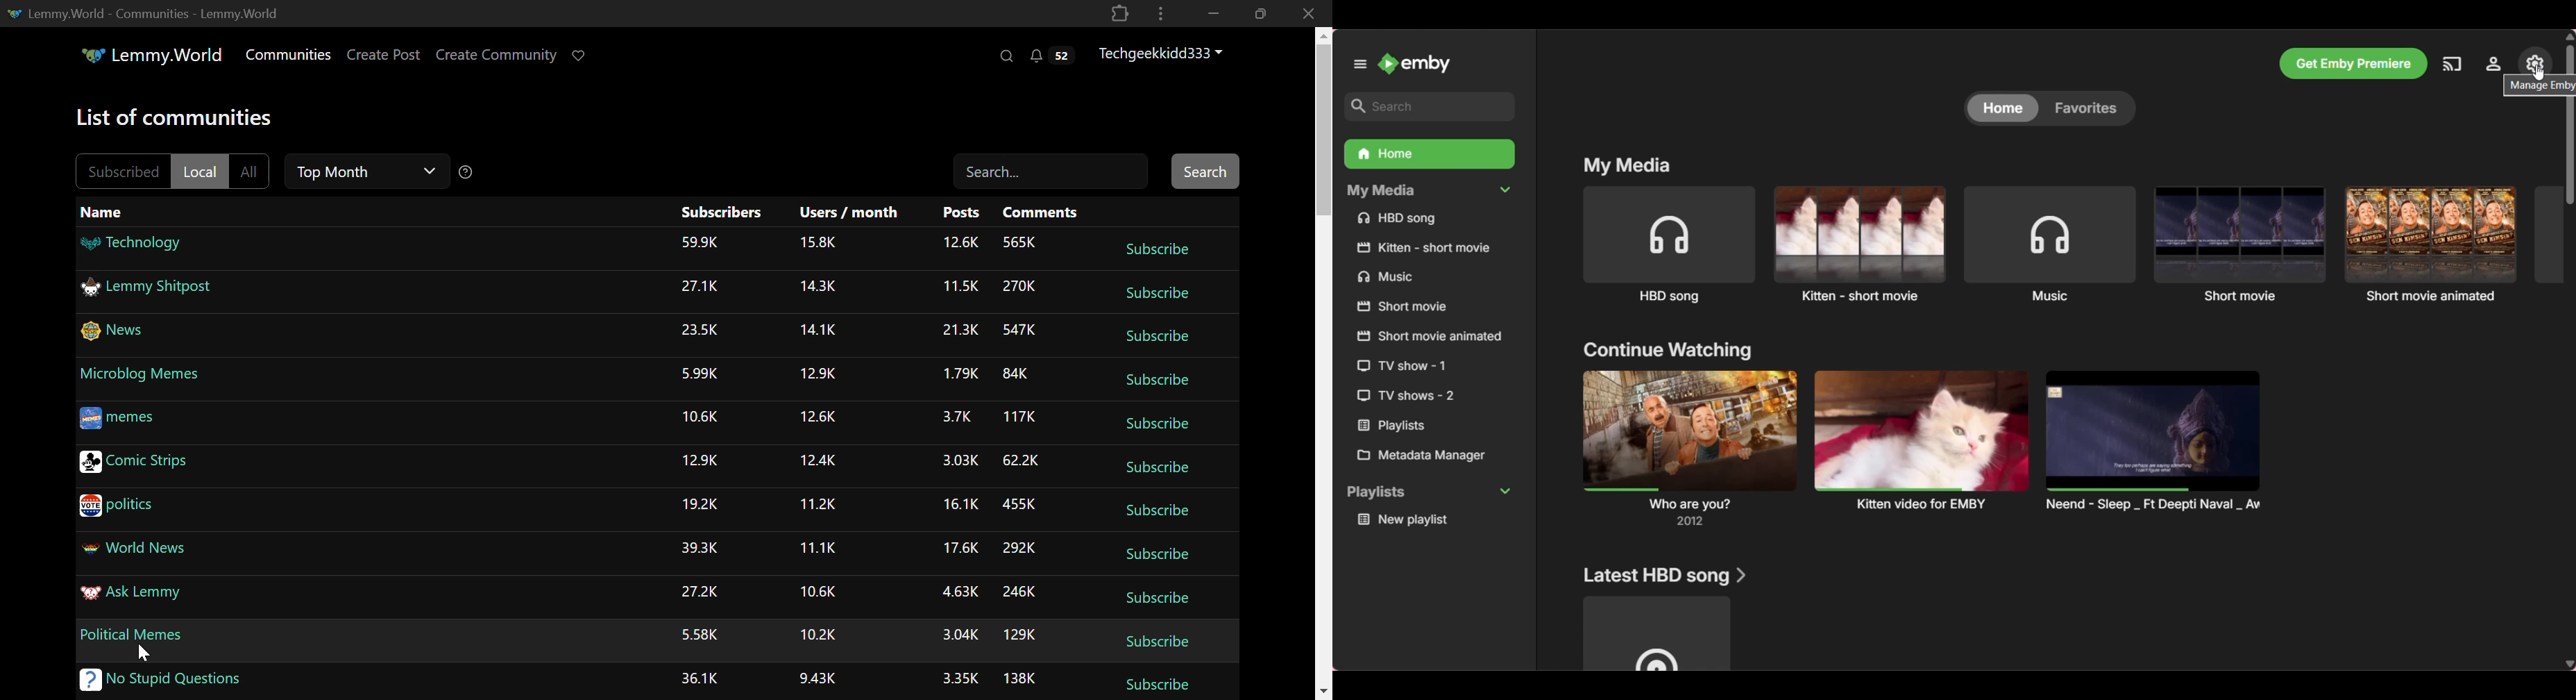 The height and width of the screenshot is (700, 2576). I want to click on Minimize Window, so click(1258, 14).